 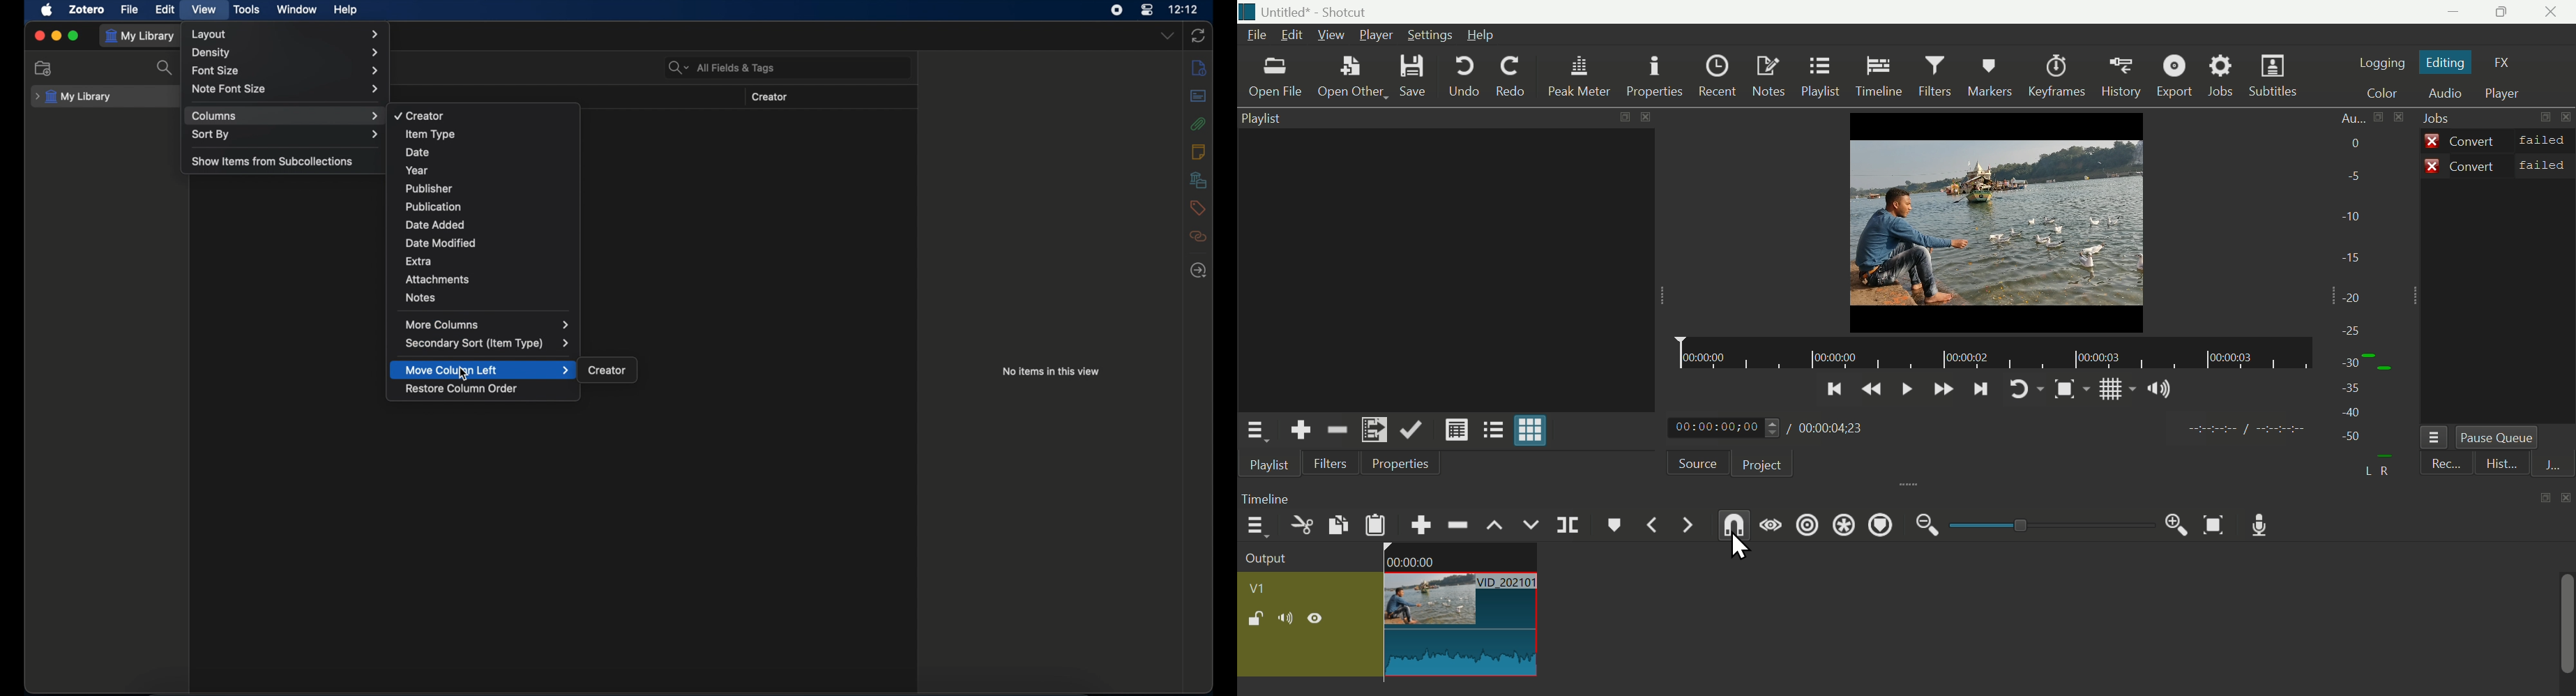 What do you see at coordinates (247, 10) in the screenshot?
I see `tools` at bounding box center [247, 10].